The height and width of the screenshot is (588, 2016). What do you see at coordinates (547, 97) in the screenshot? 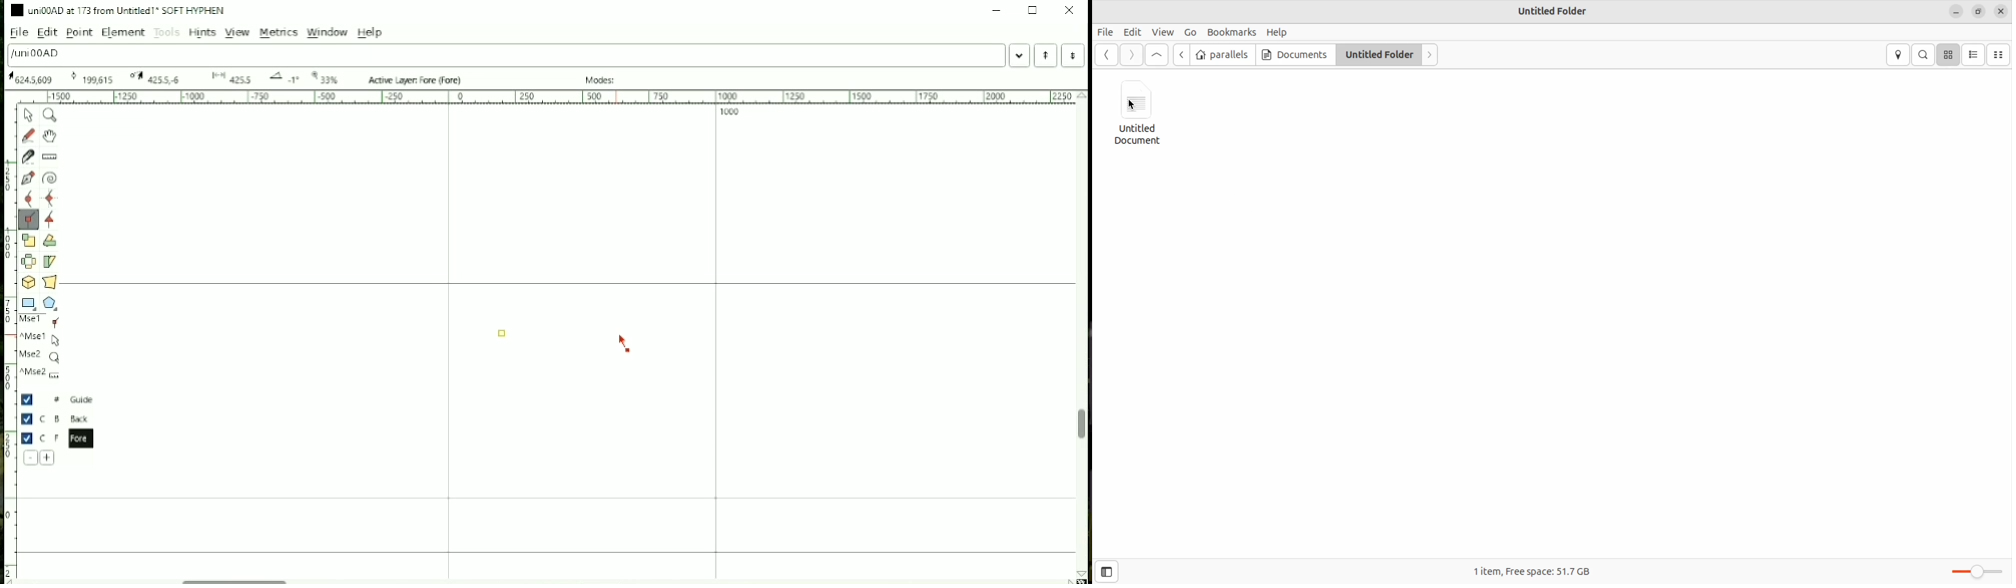
I see `Horizontal scale` at bounding box center [547, 97].